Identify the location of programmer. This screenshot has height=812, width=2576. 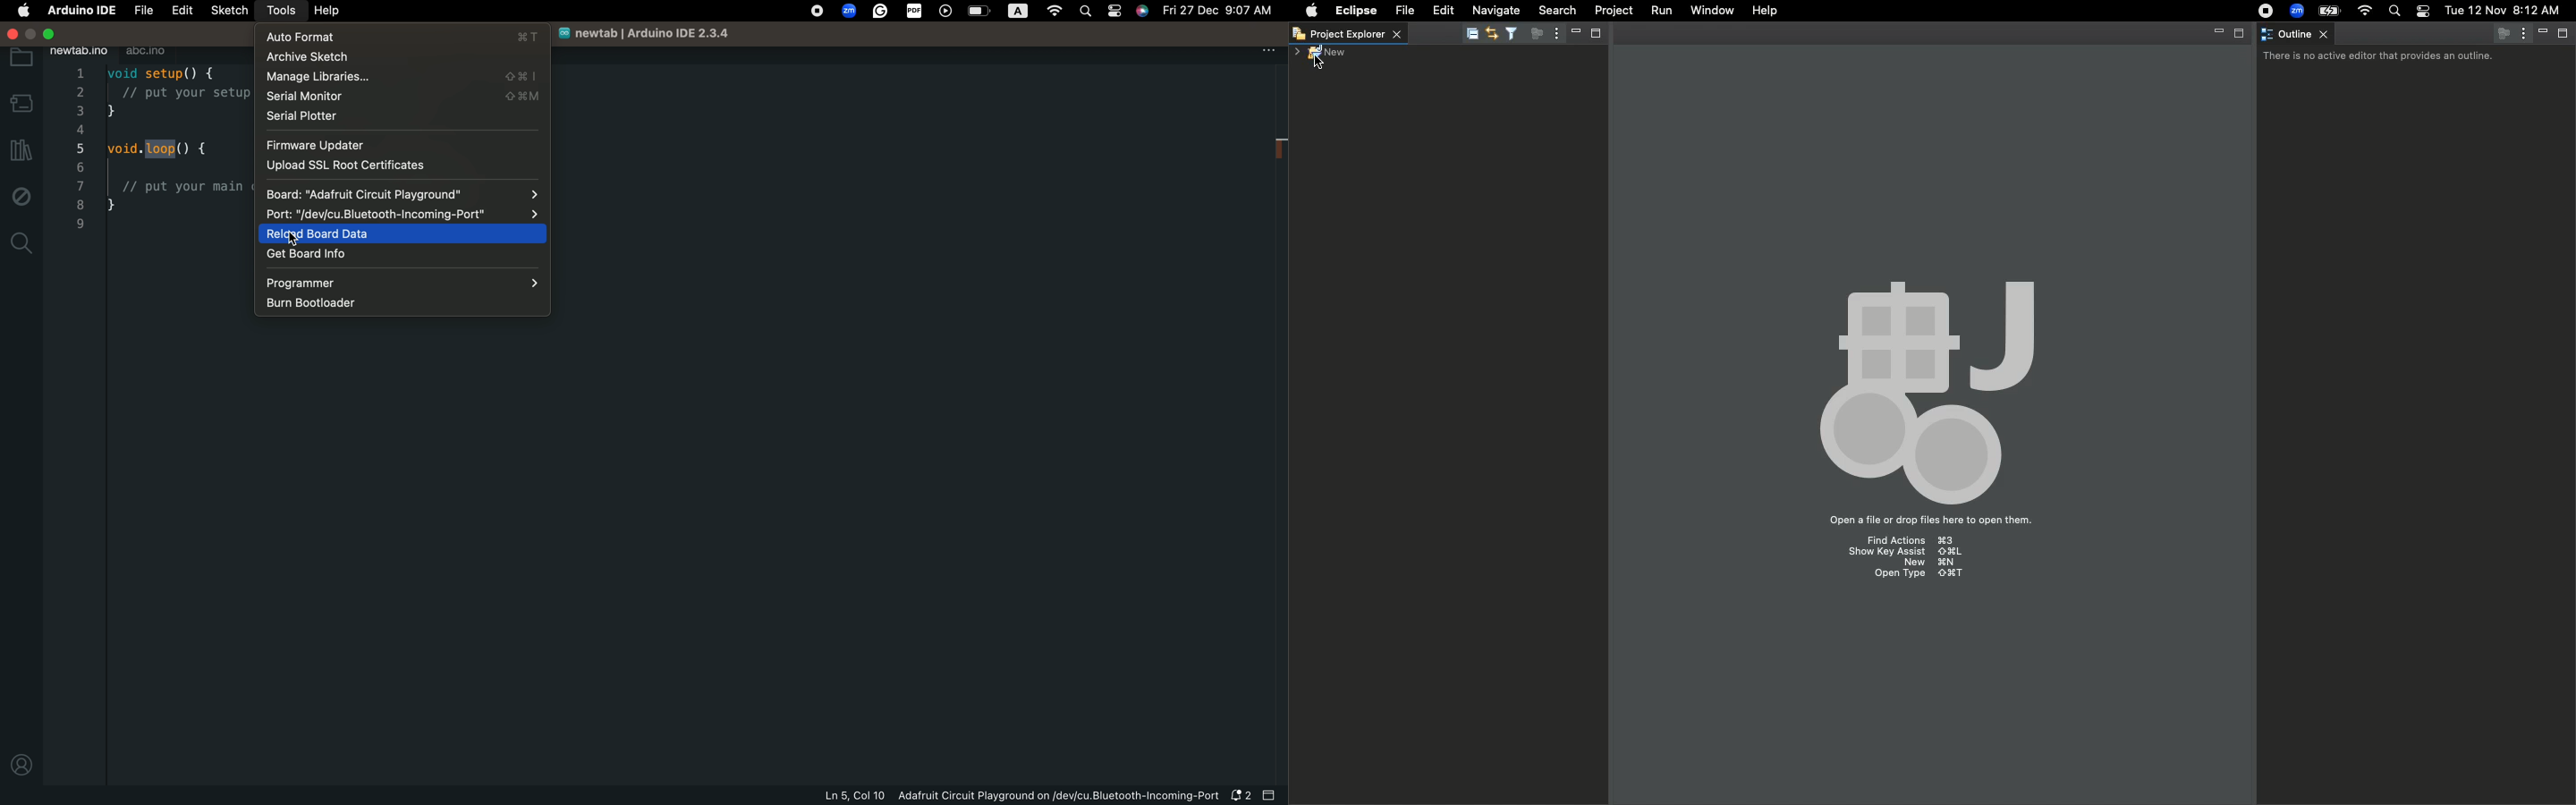
(403, 284).